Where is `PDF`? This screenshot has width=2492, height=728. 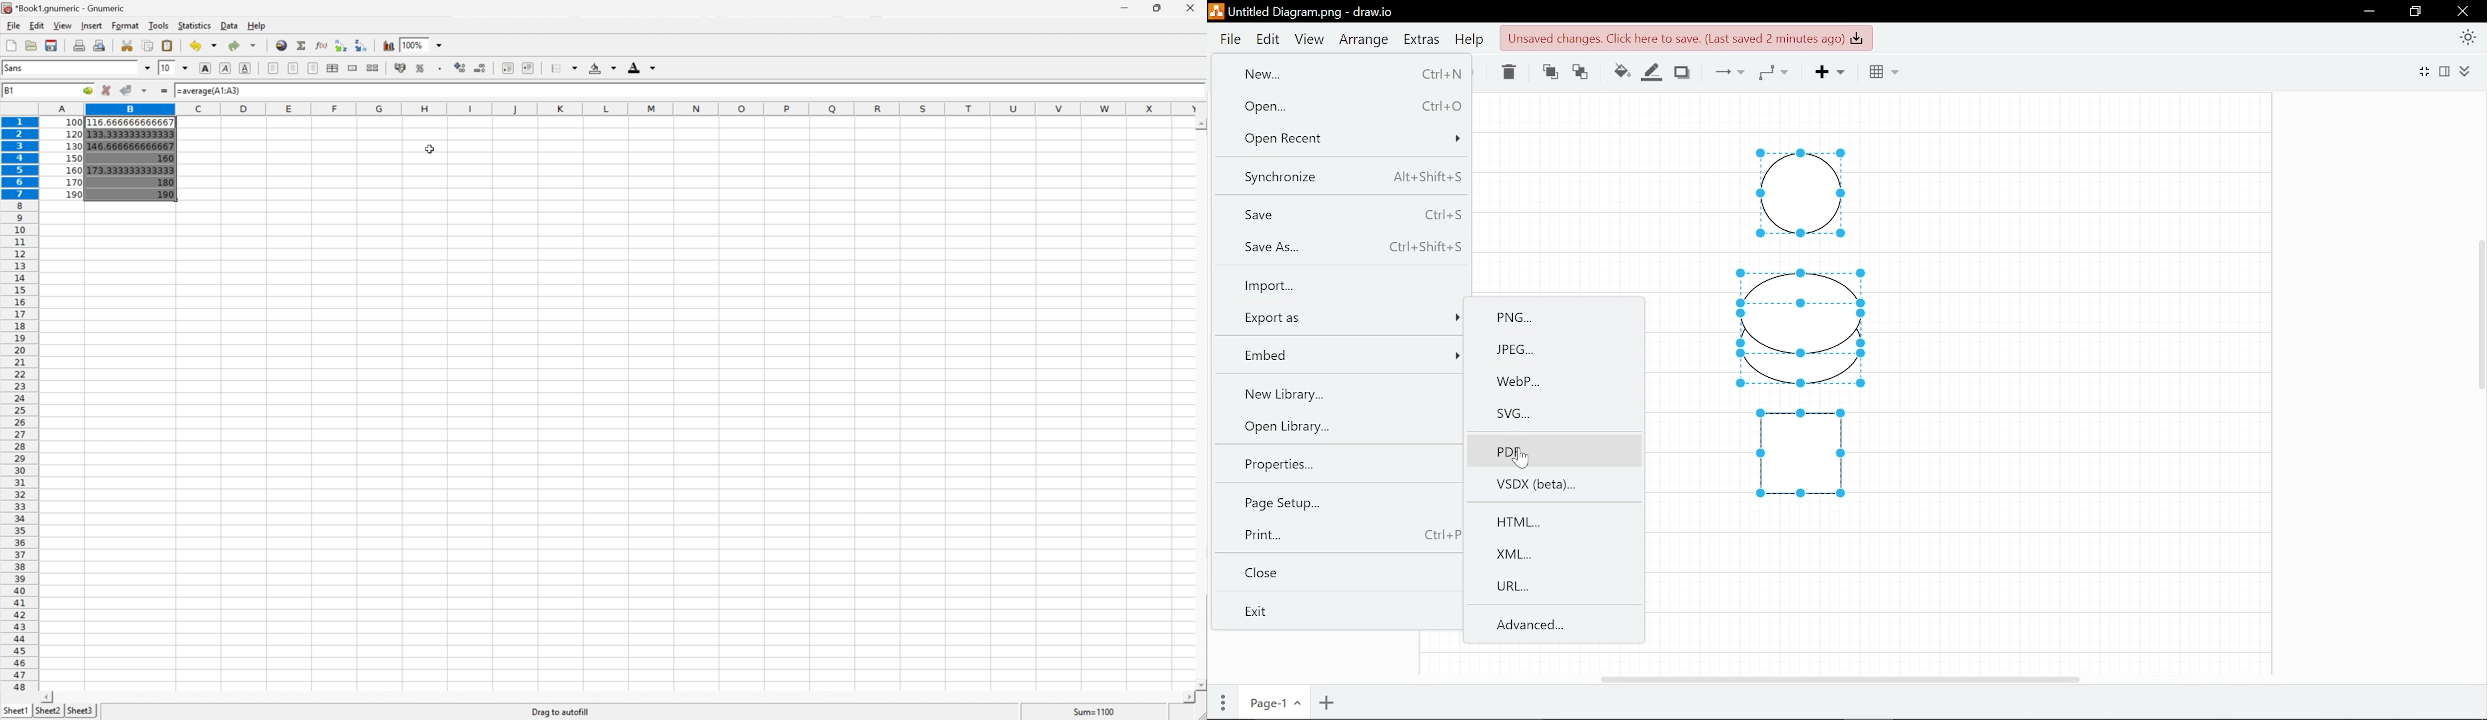
PDF is located at coordinates (1556, 454).